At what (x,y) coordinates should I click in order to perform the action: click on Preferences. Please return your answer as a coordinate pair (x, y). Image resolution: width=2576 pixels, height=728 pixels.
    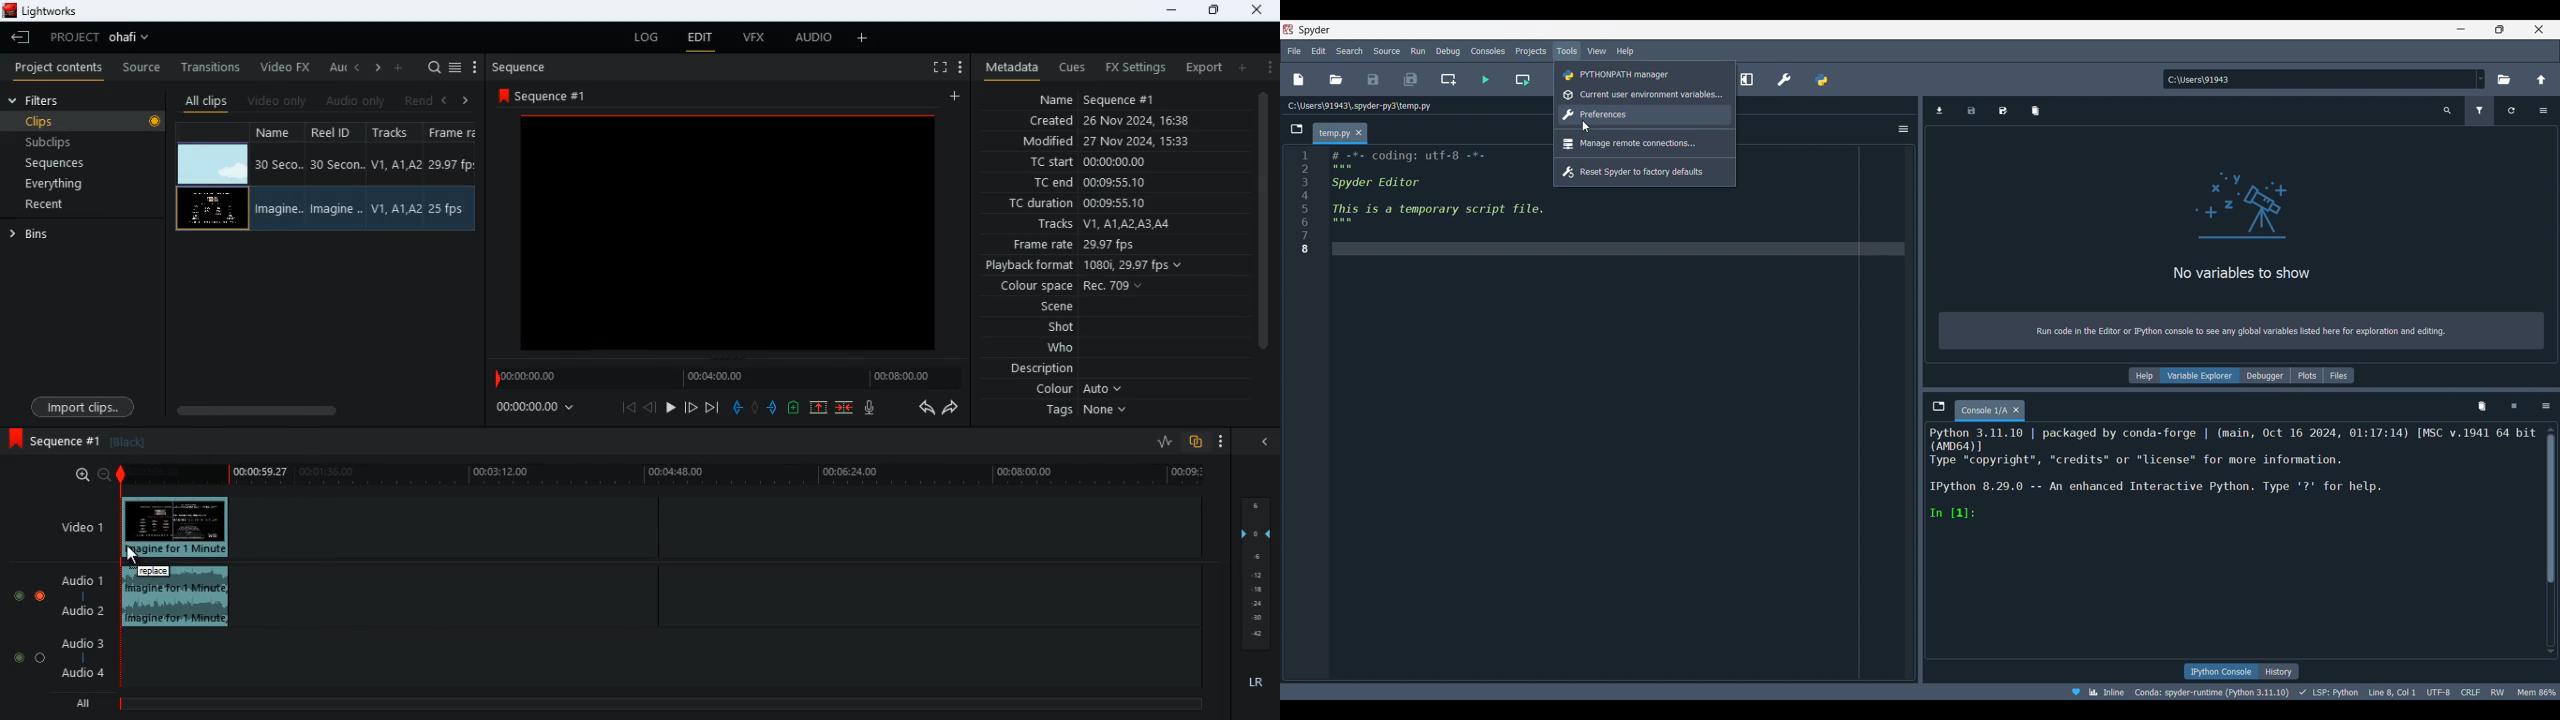
    Looking at the image, I should click on (1785, 79).